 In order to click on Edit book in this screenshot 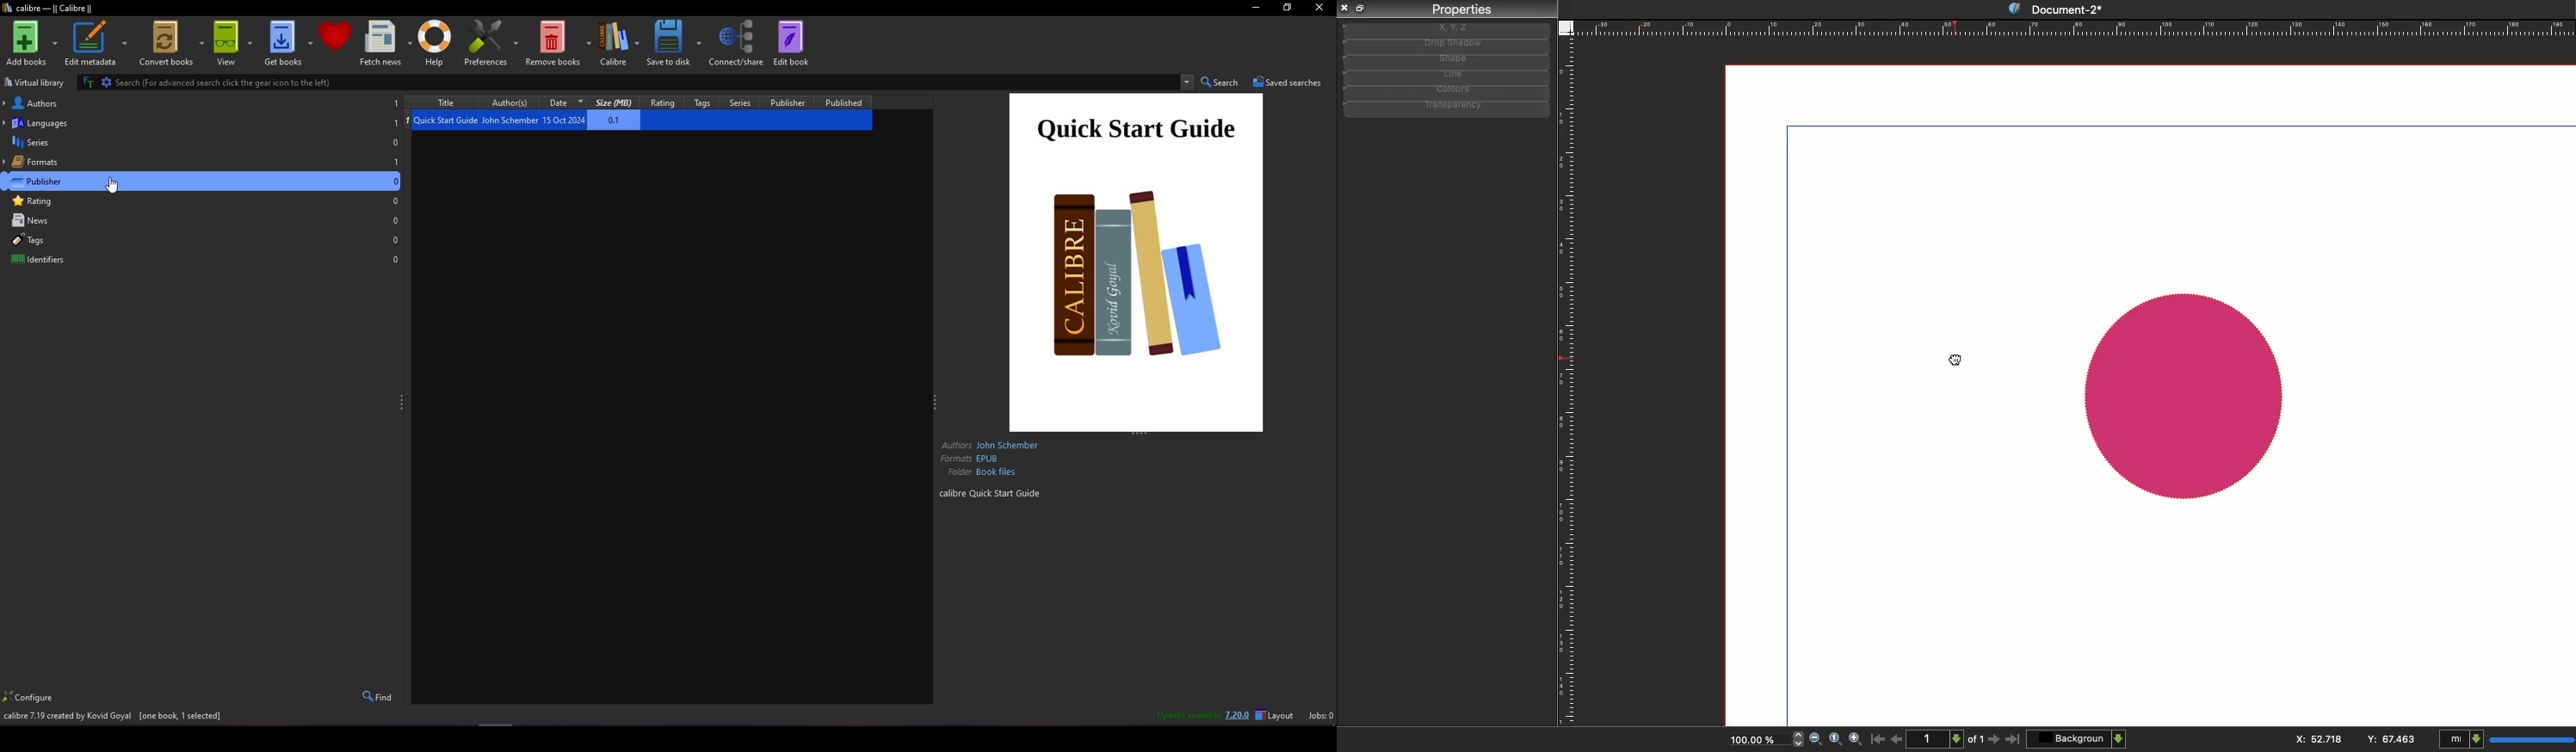, I will do `click(791, 42)`.